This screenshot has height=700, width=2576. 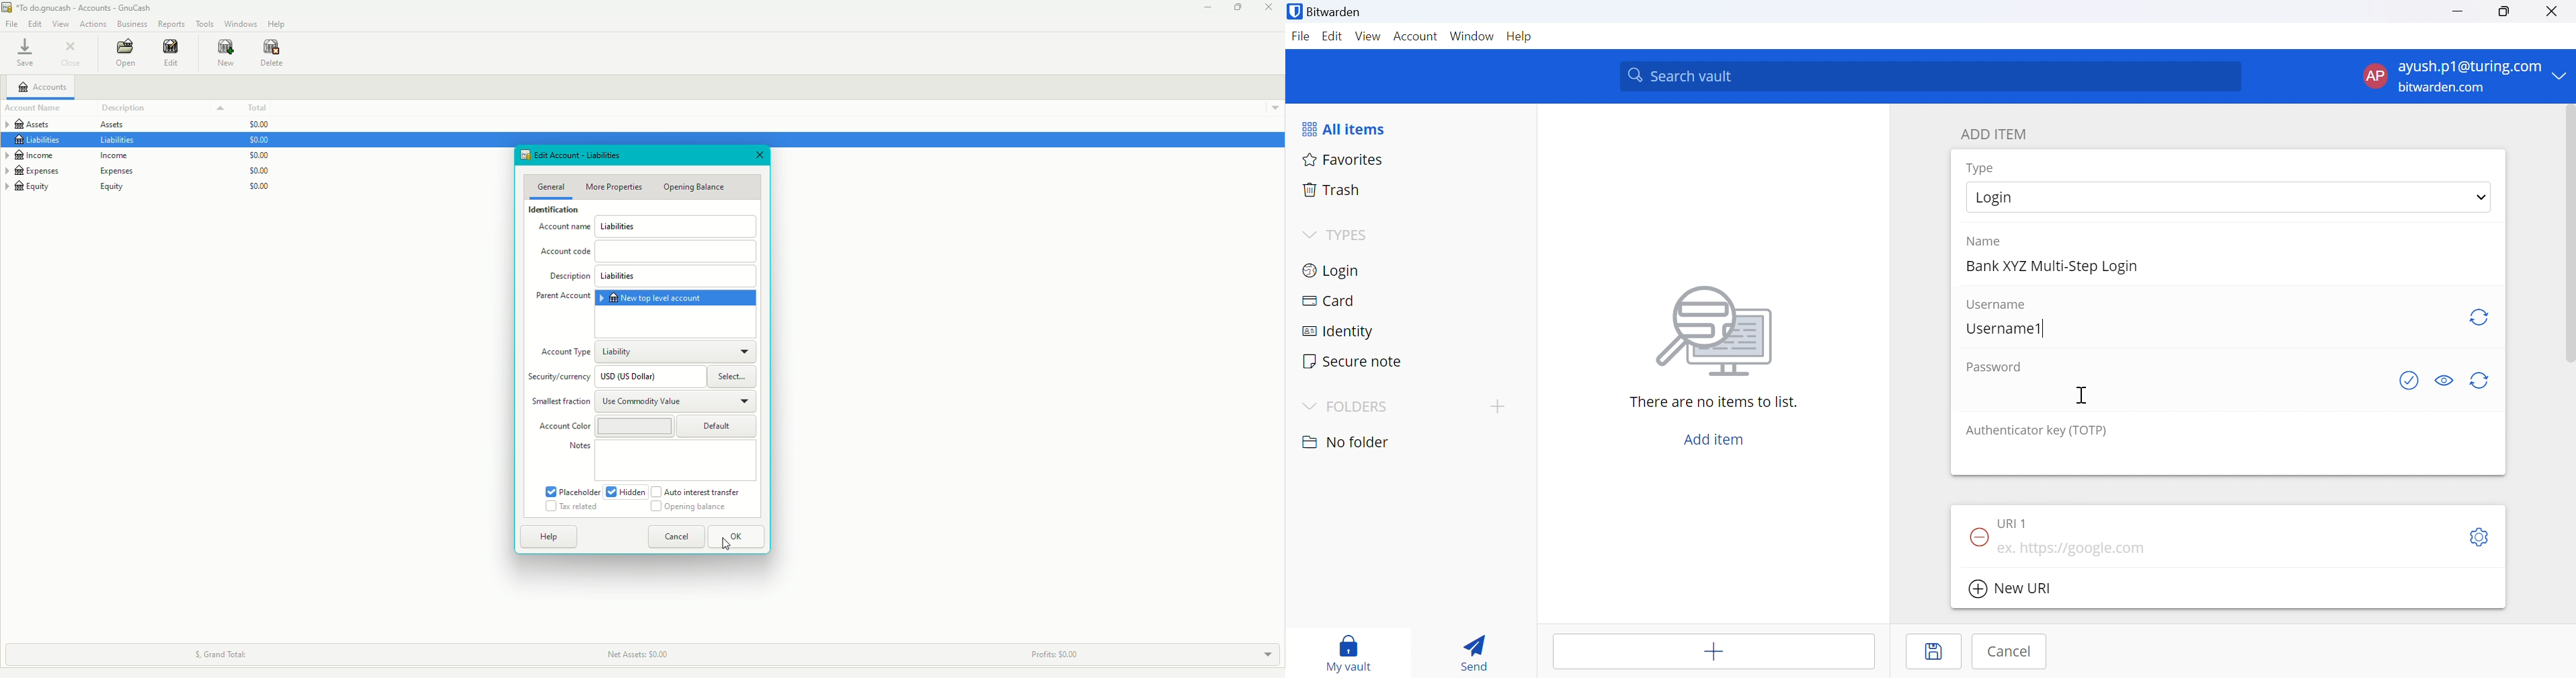 What do you see at coordinates (1472, 36) in the screenshot?
I see `Window` at bounding box center [1472, 36].